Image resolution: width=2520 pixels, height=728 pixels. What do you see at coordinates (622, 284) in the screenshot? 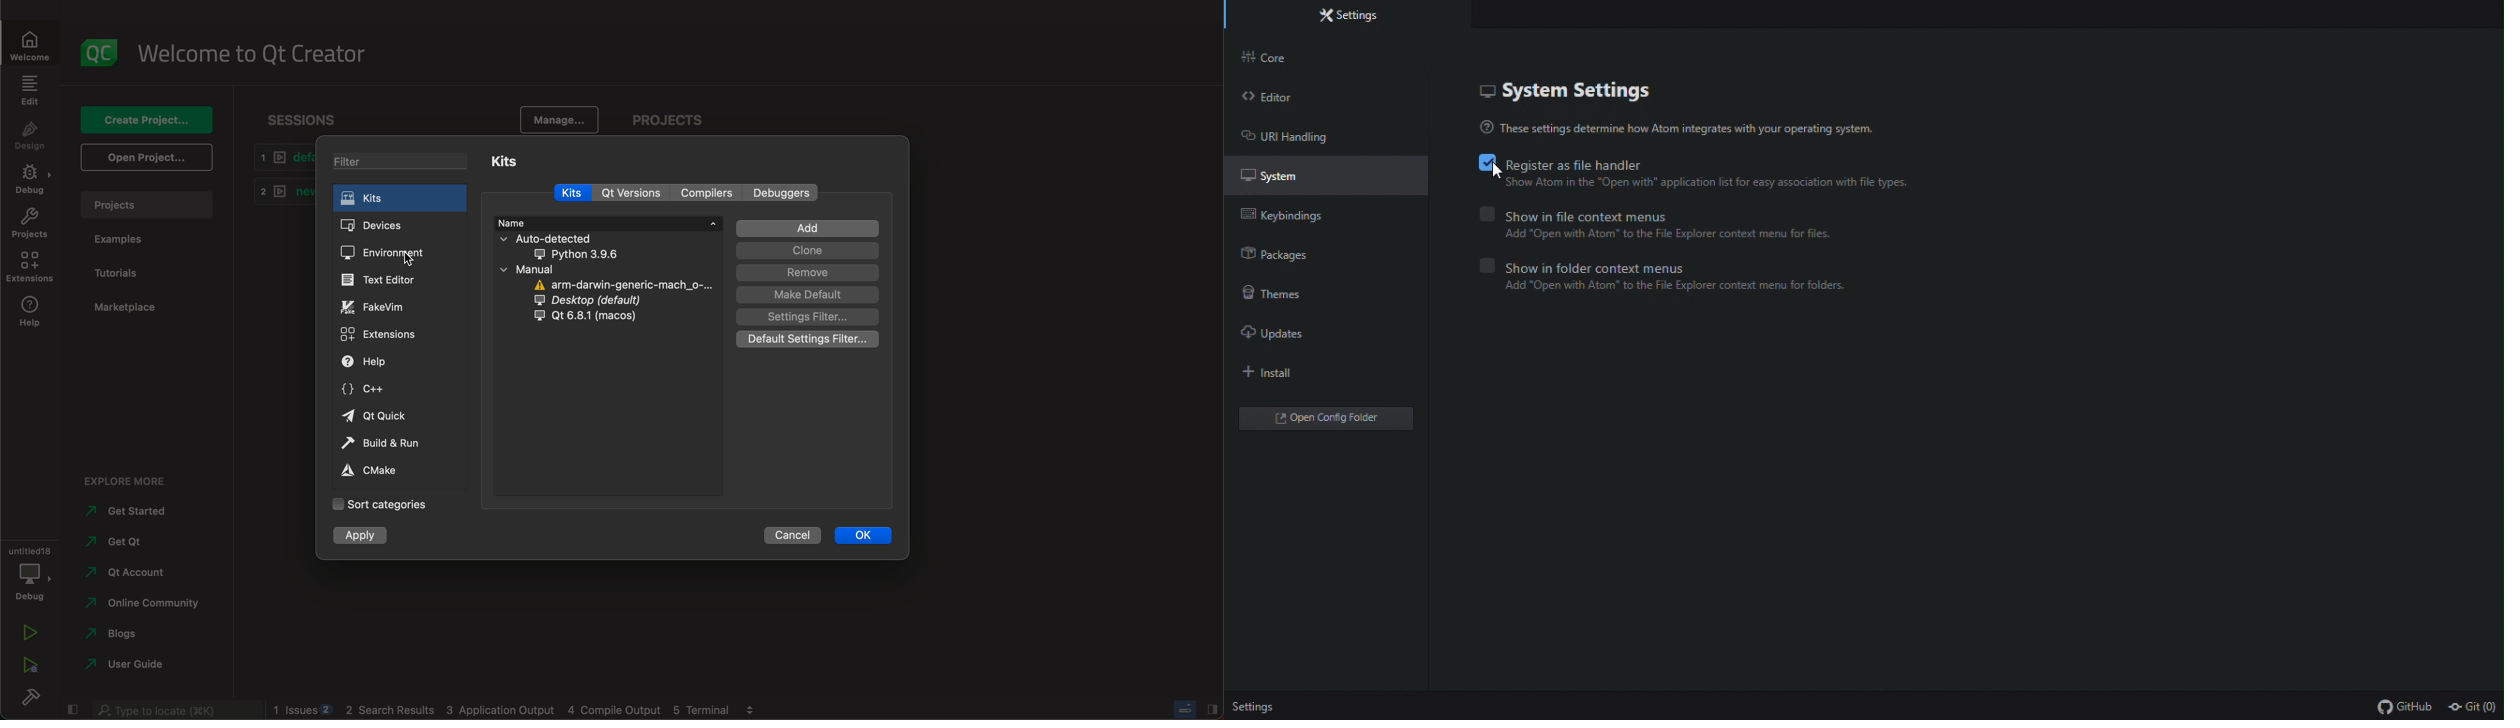
I see `arm darwin` at bounding box center [622, 284].